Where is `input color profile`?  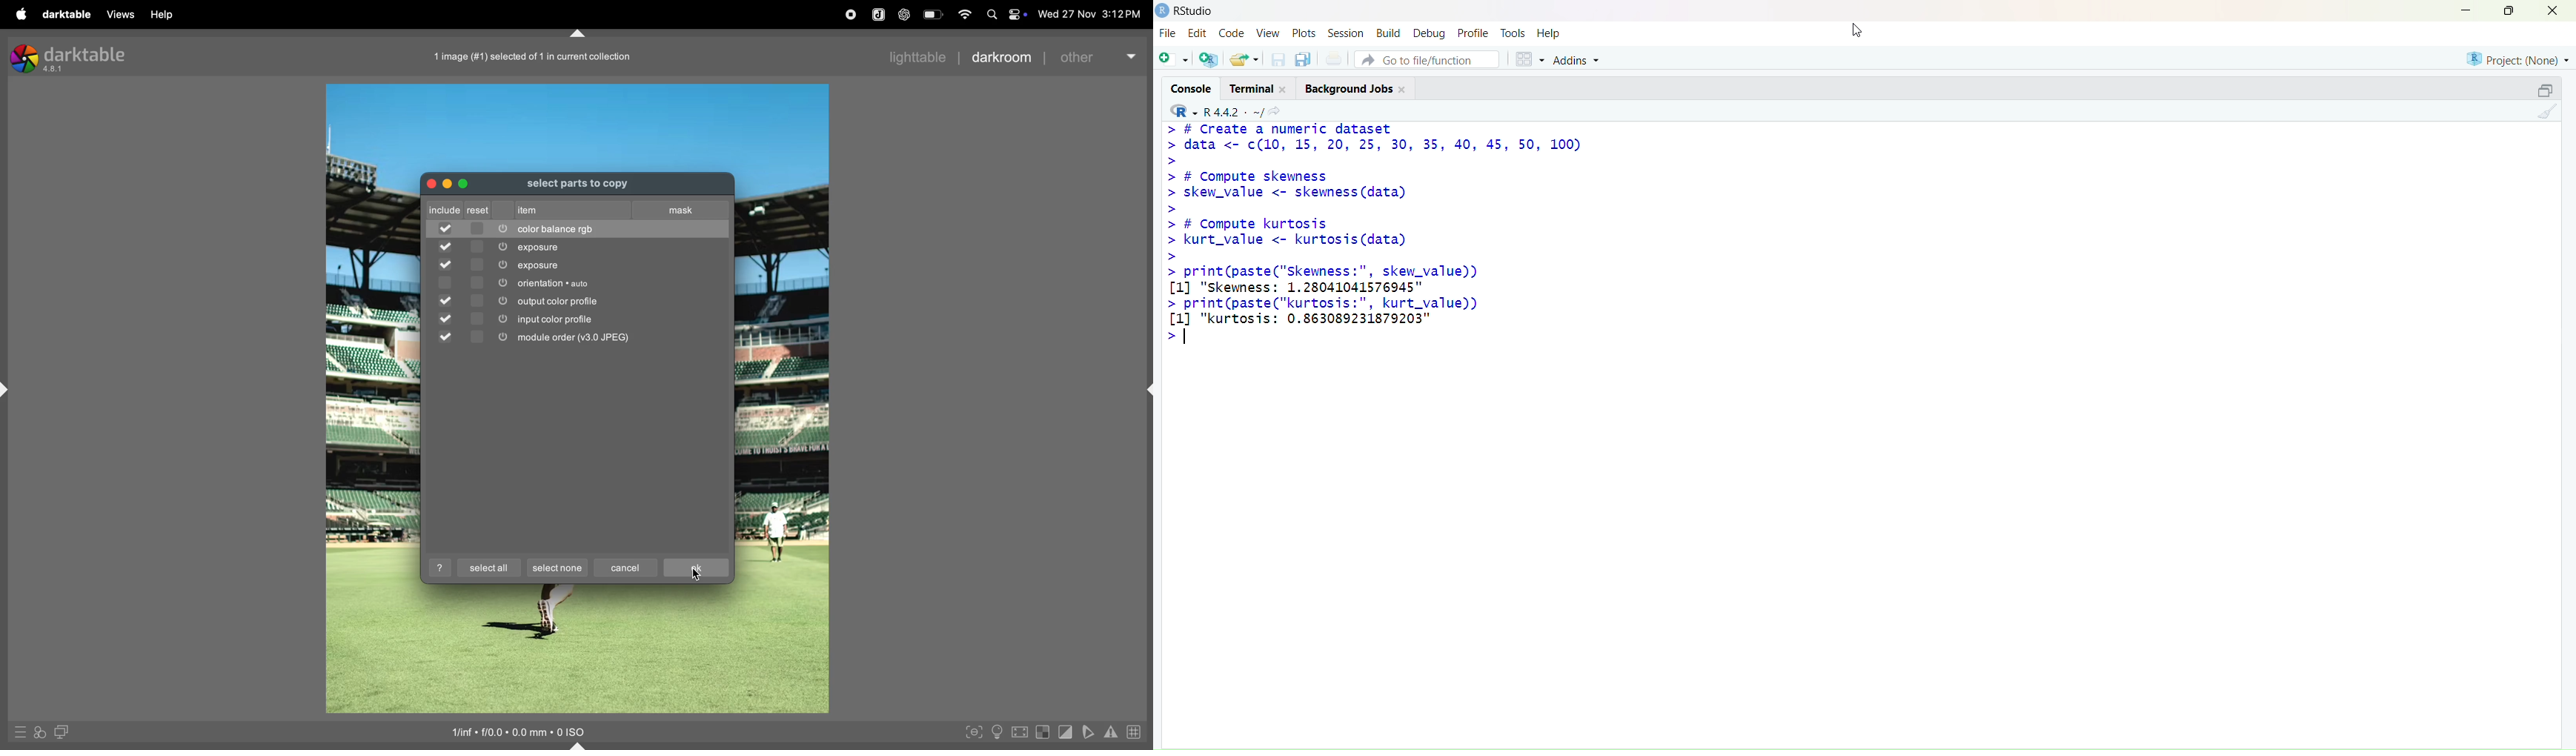 input color profile is located at coordinates (595, 319).